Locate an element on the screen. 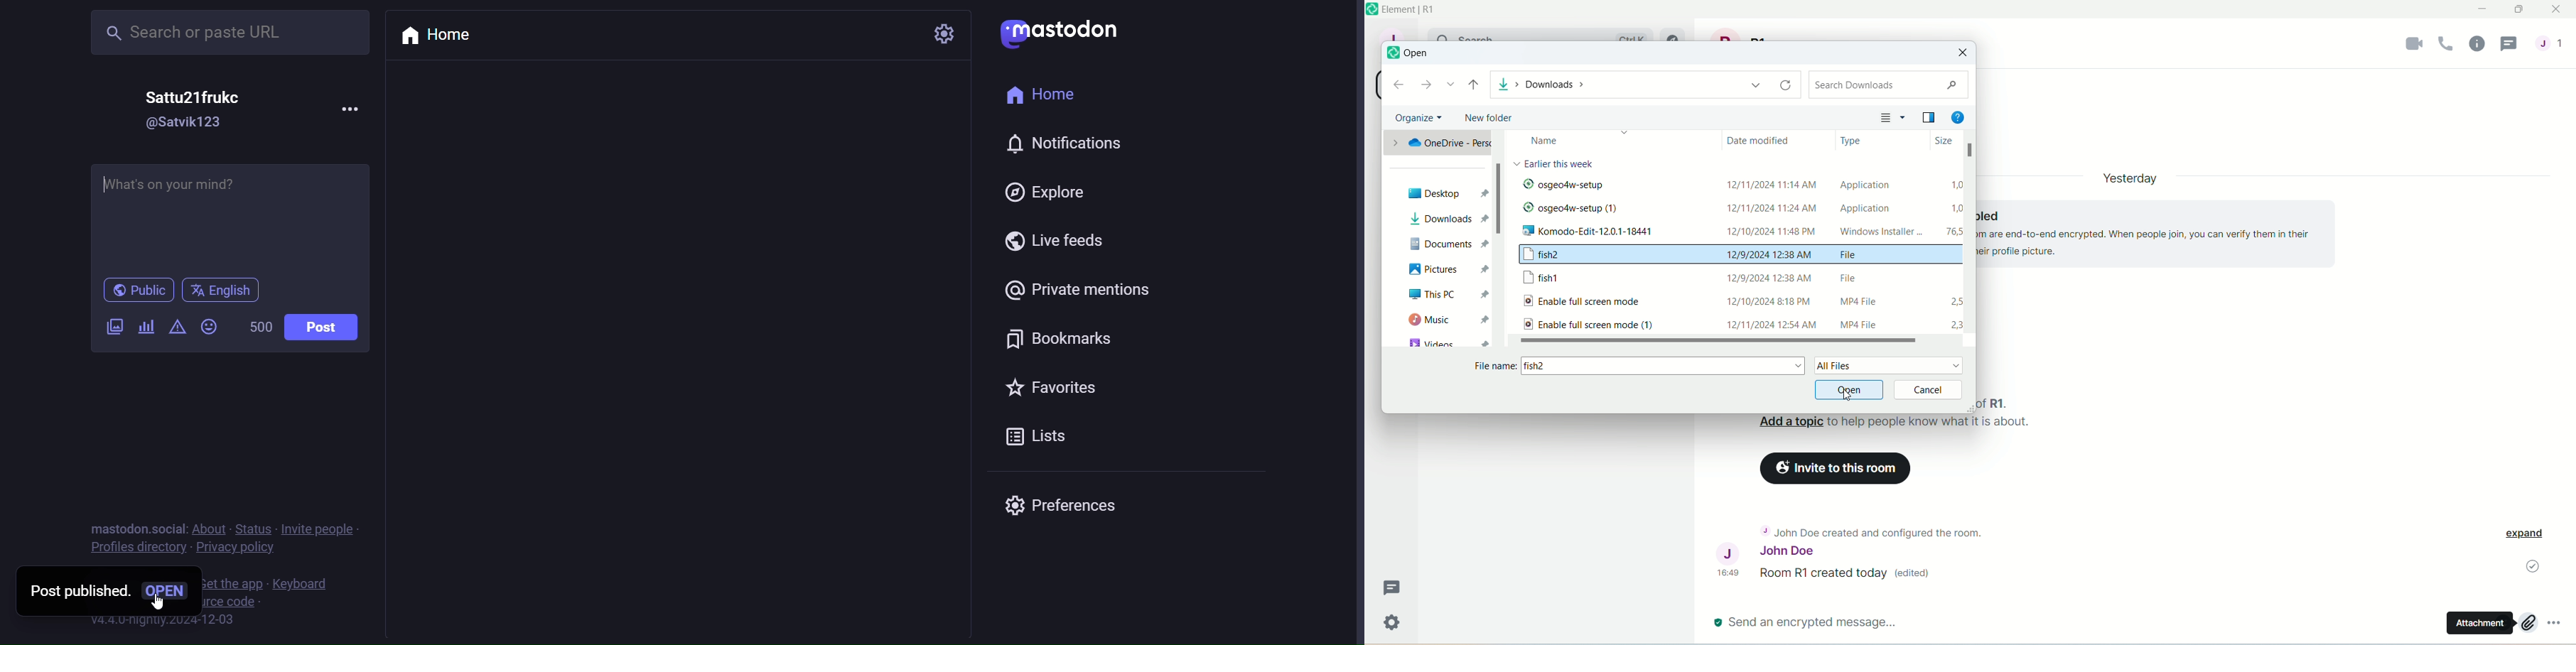 This screenshot has width=2576, height=672. new folder is located at coordinates (1488, 119).